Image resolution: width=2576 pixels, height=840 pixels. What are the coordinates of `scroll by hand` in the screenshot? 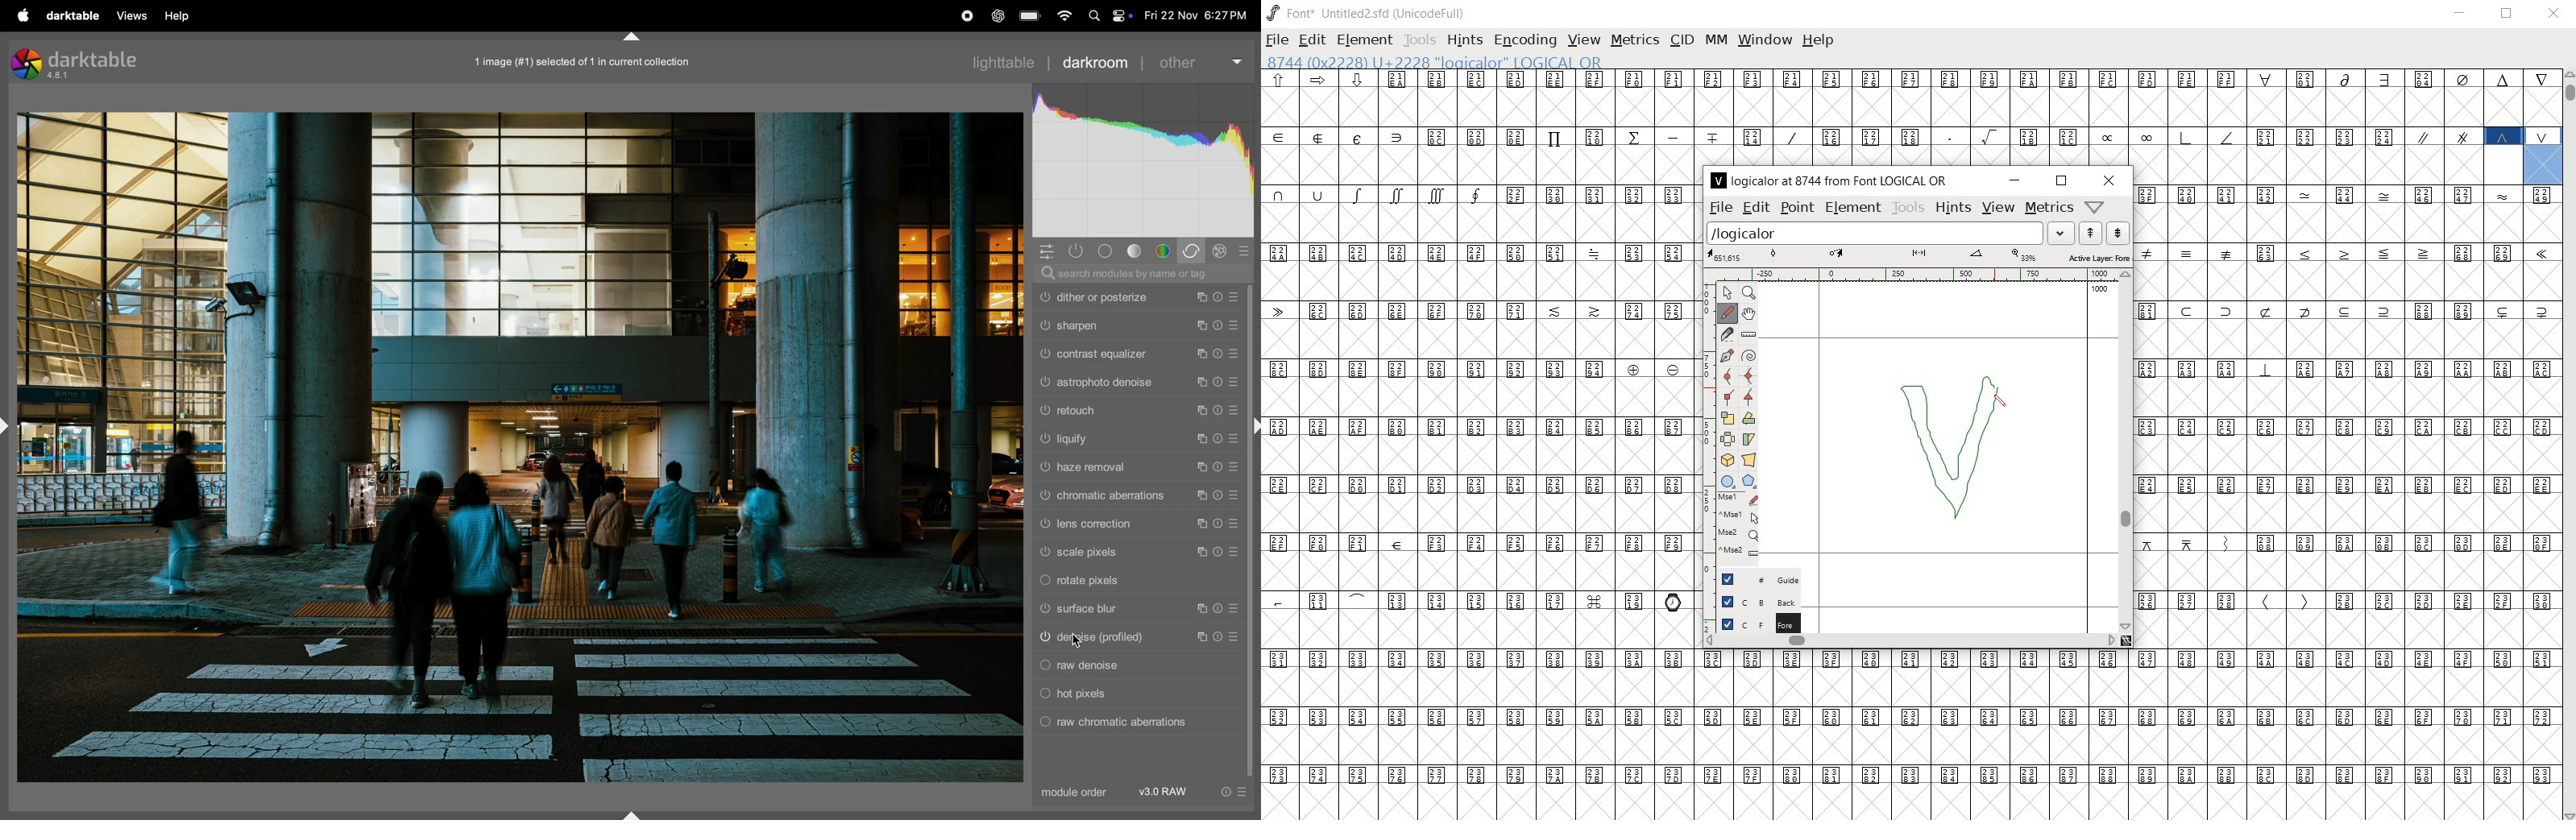 It's located at (1748, 314).